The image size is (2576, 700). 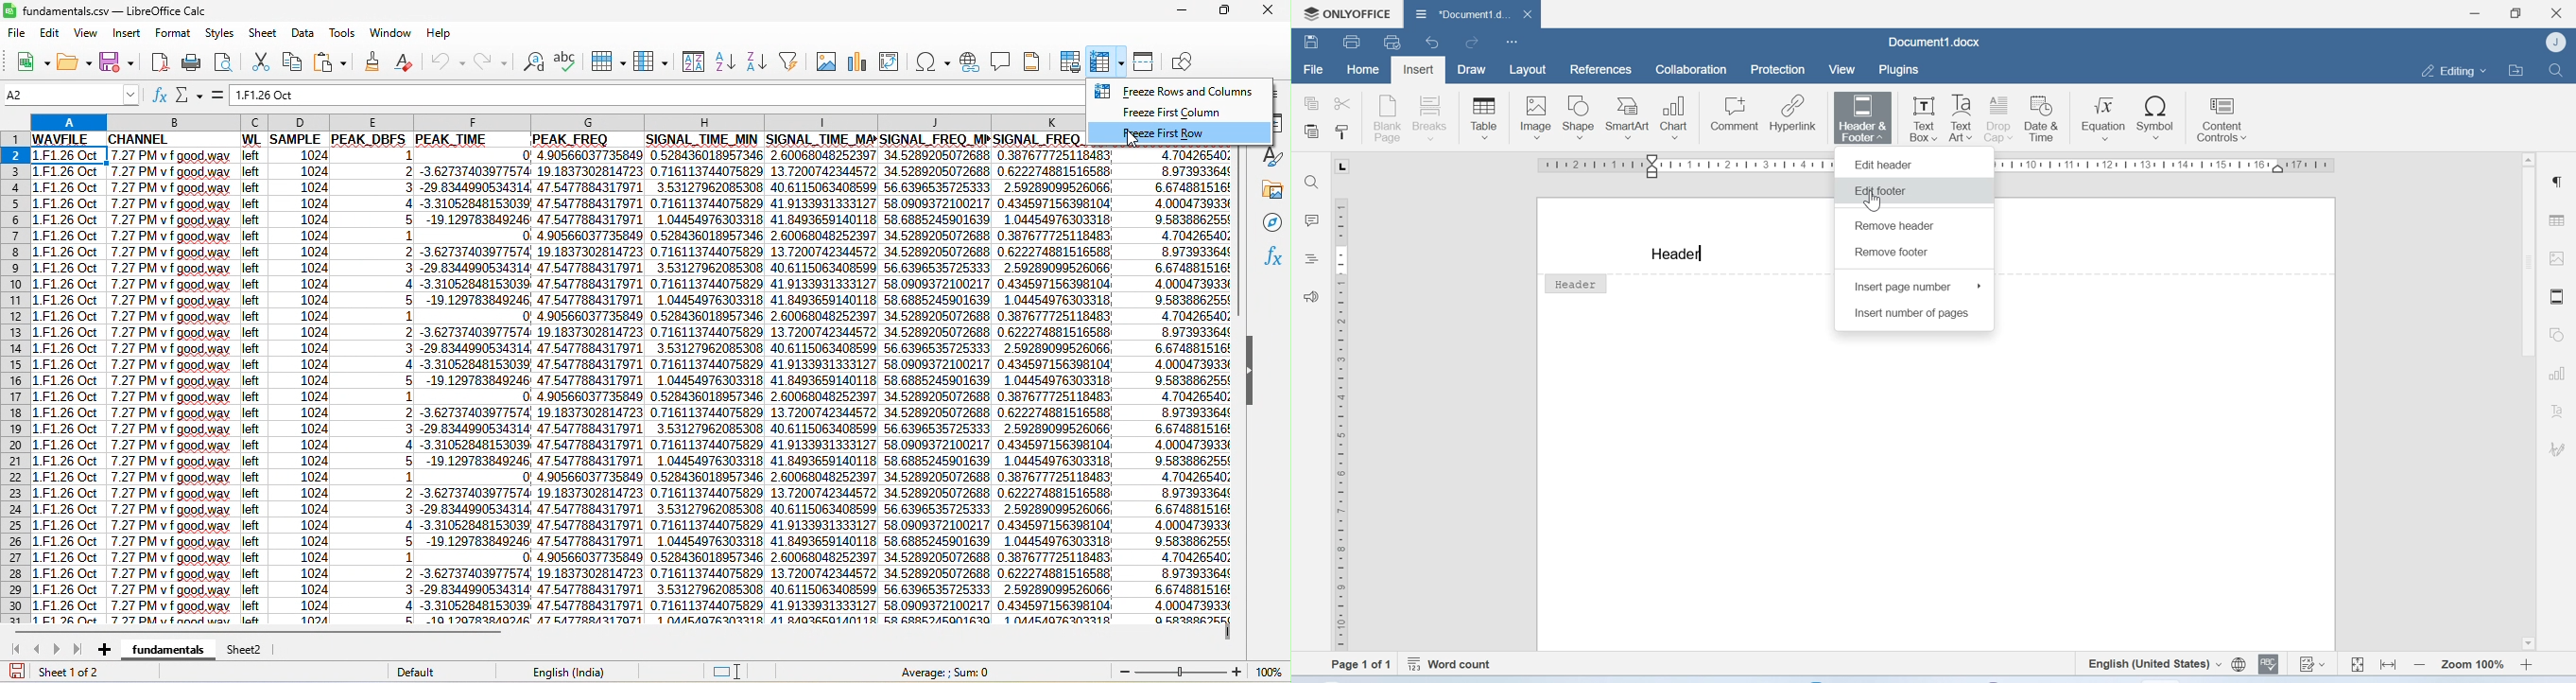 What do you see at coordinates (1275, 224) in the screenshot?
I see `navigator` at bounding box center [1275, 224].